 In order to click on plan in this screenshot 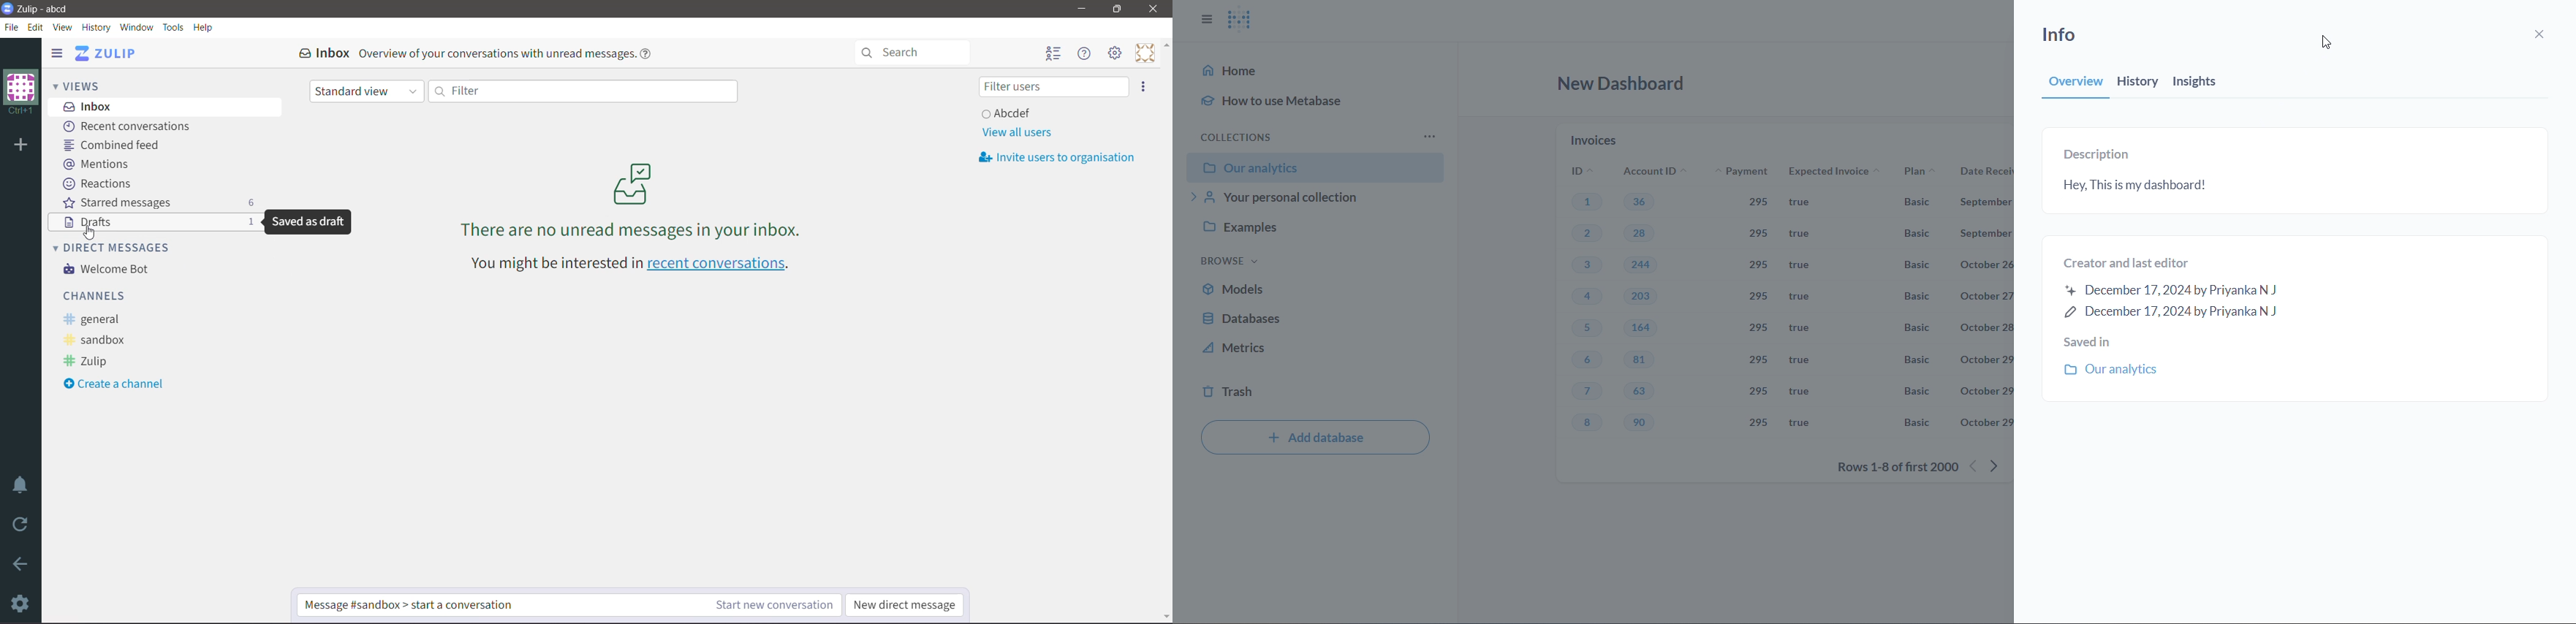, I will do `click(1917, 173)`.